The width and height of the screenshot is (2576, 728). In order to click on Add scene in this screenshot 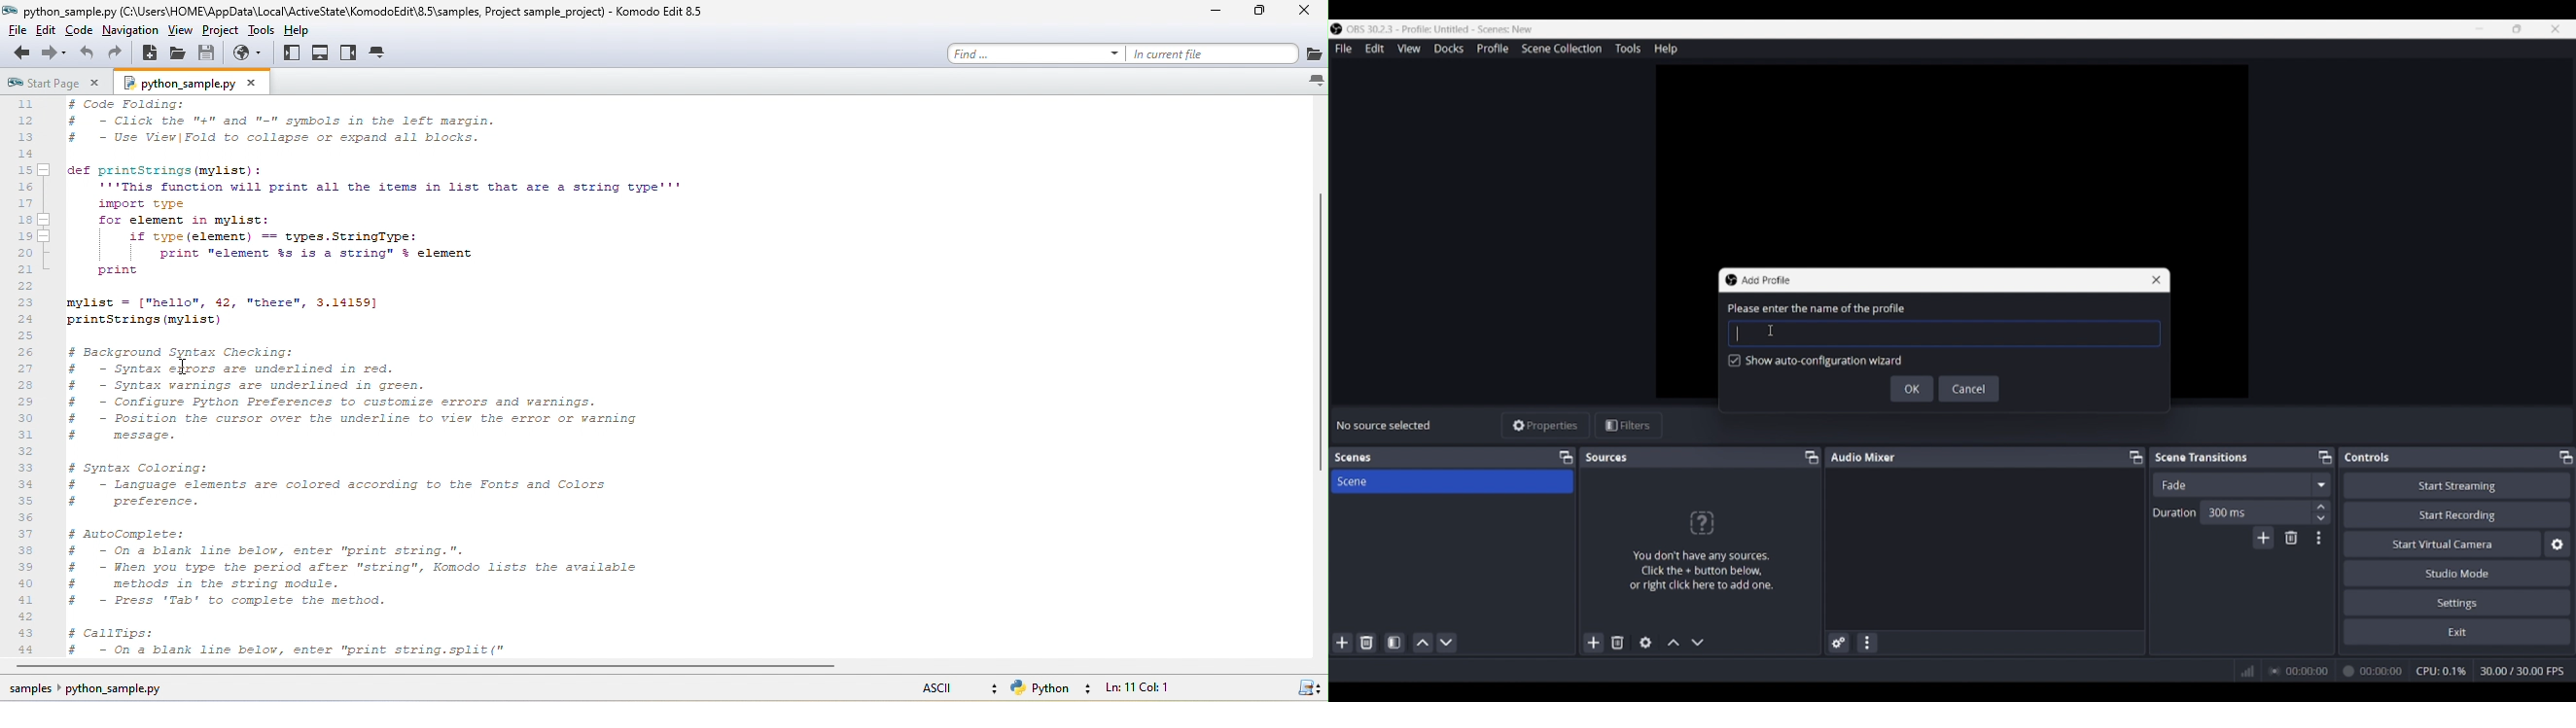, I will do `click(1343, 643)`.